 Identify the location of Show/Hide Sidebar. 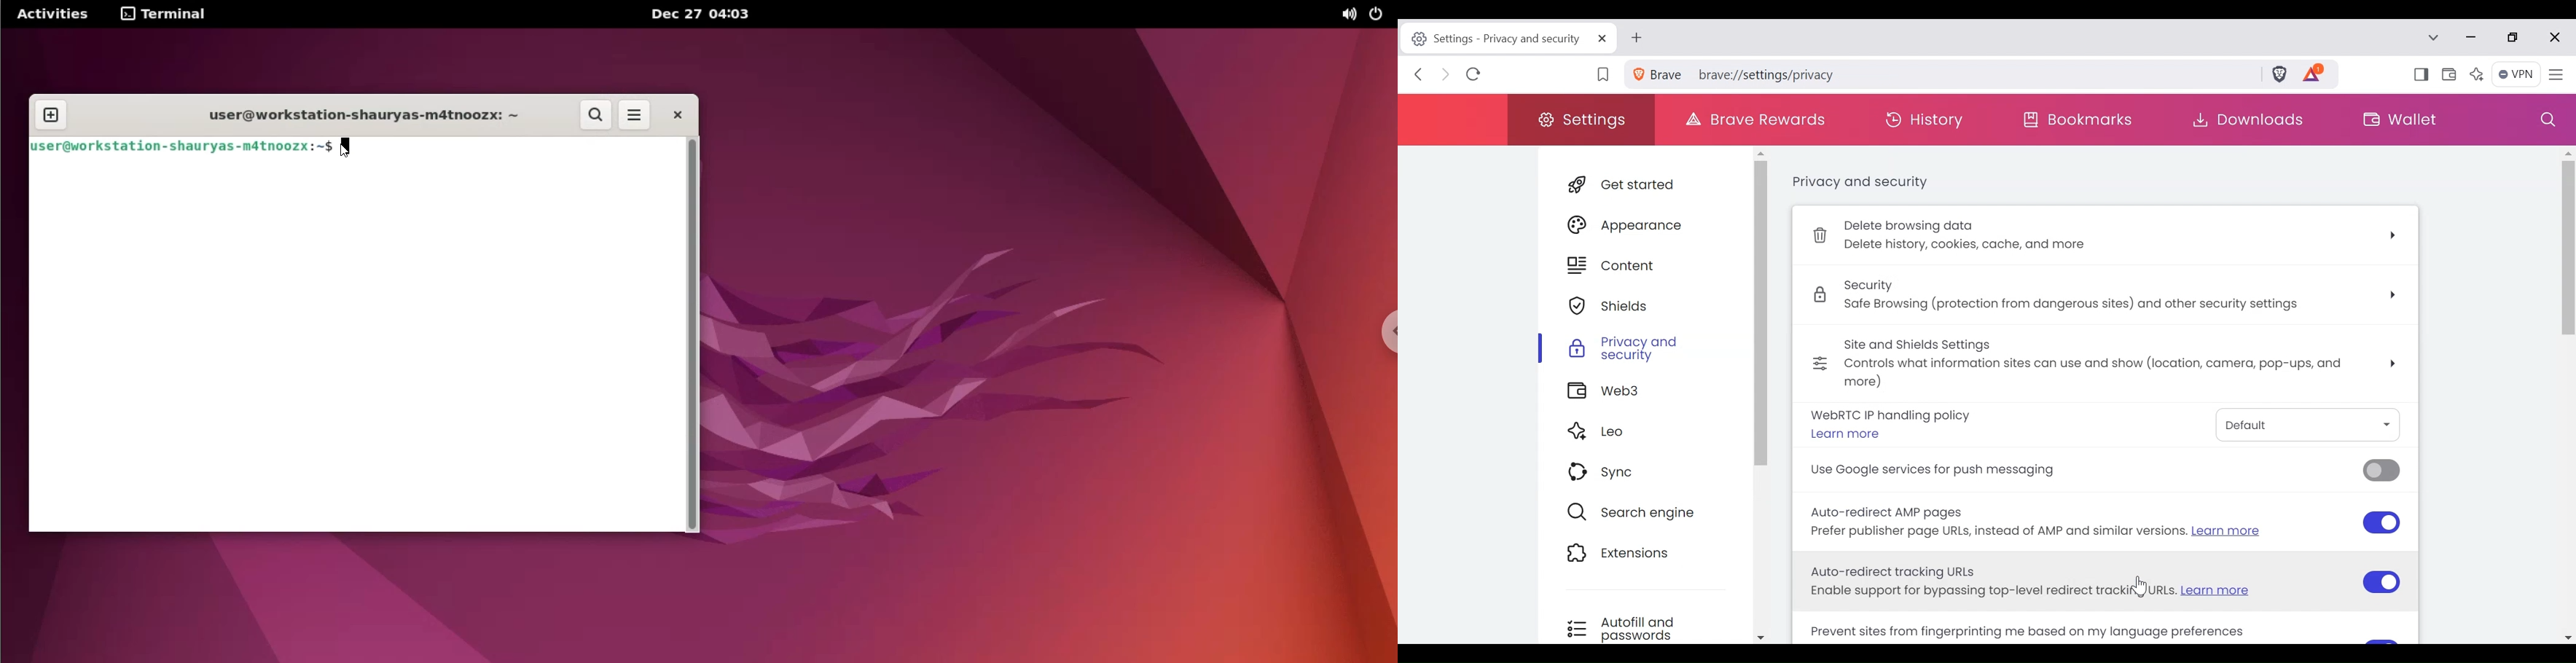
(2420, 76).